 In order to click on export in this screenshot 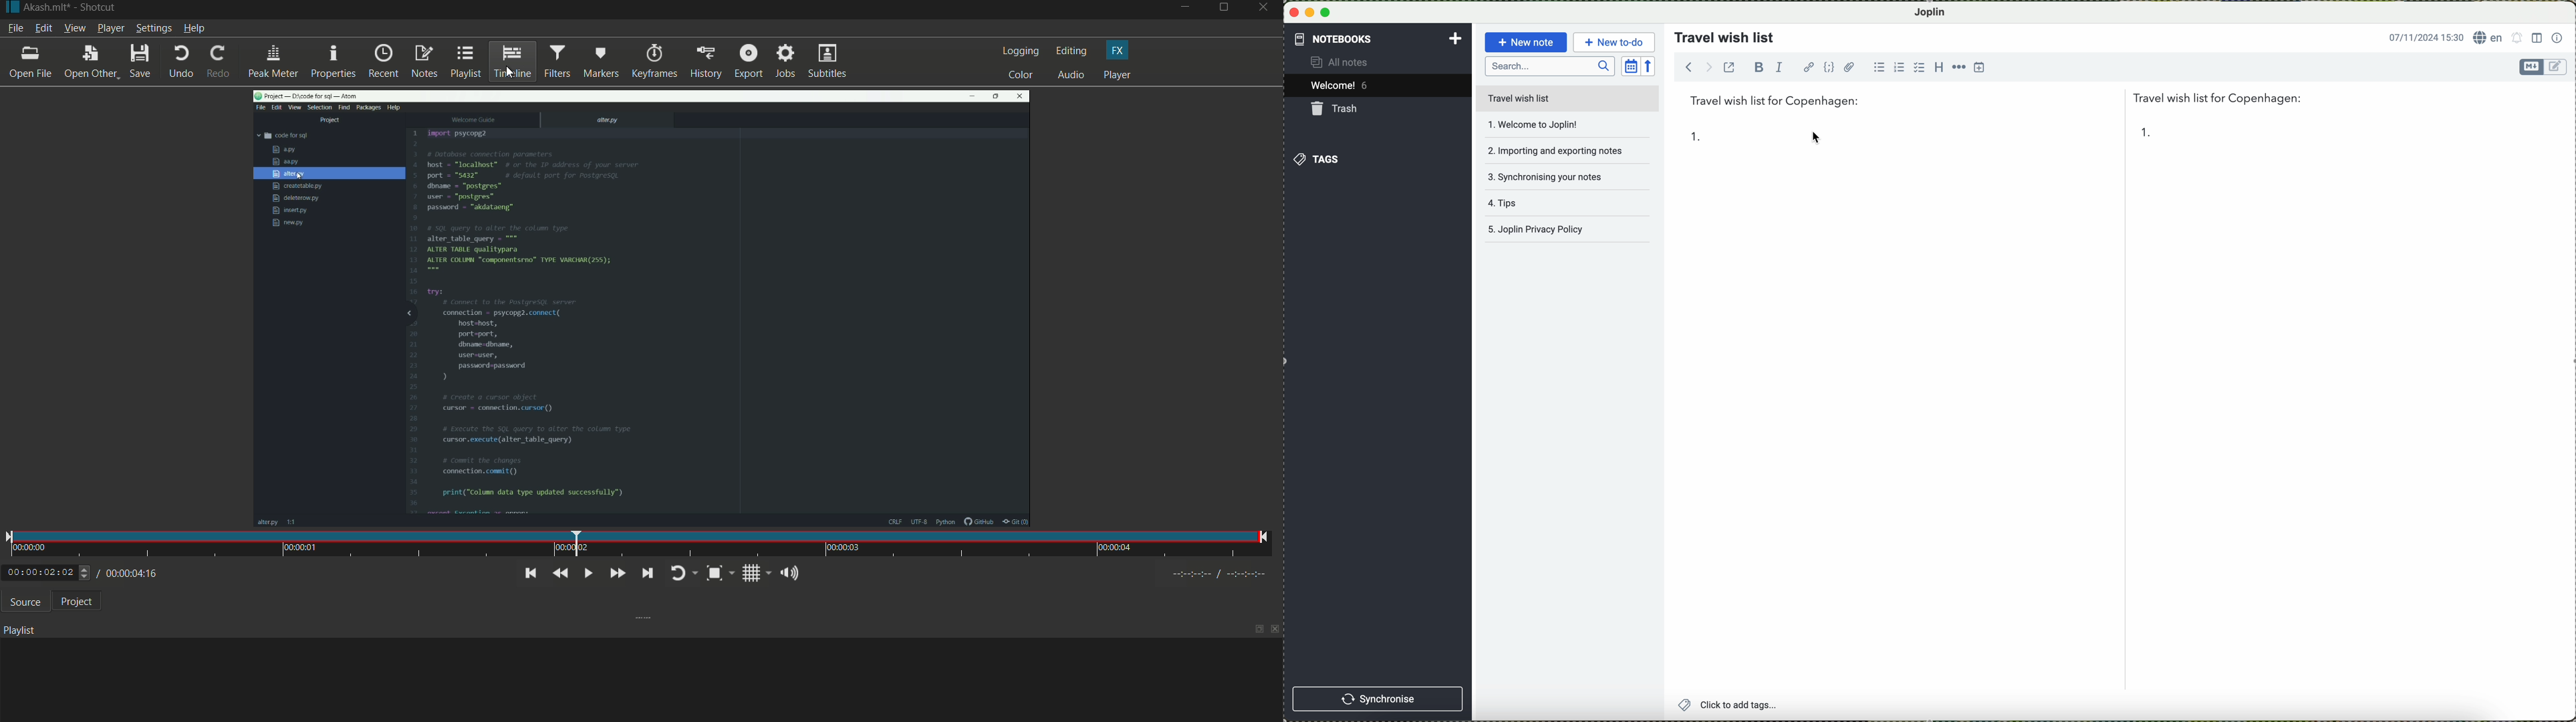, I will do `click(747, 62)`.